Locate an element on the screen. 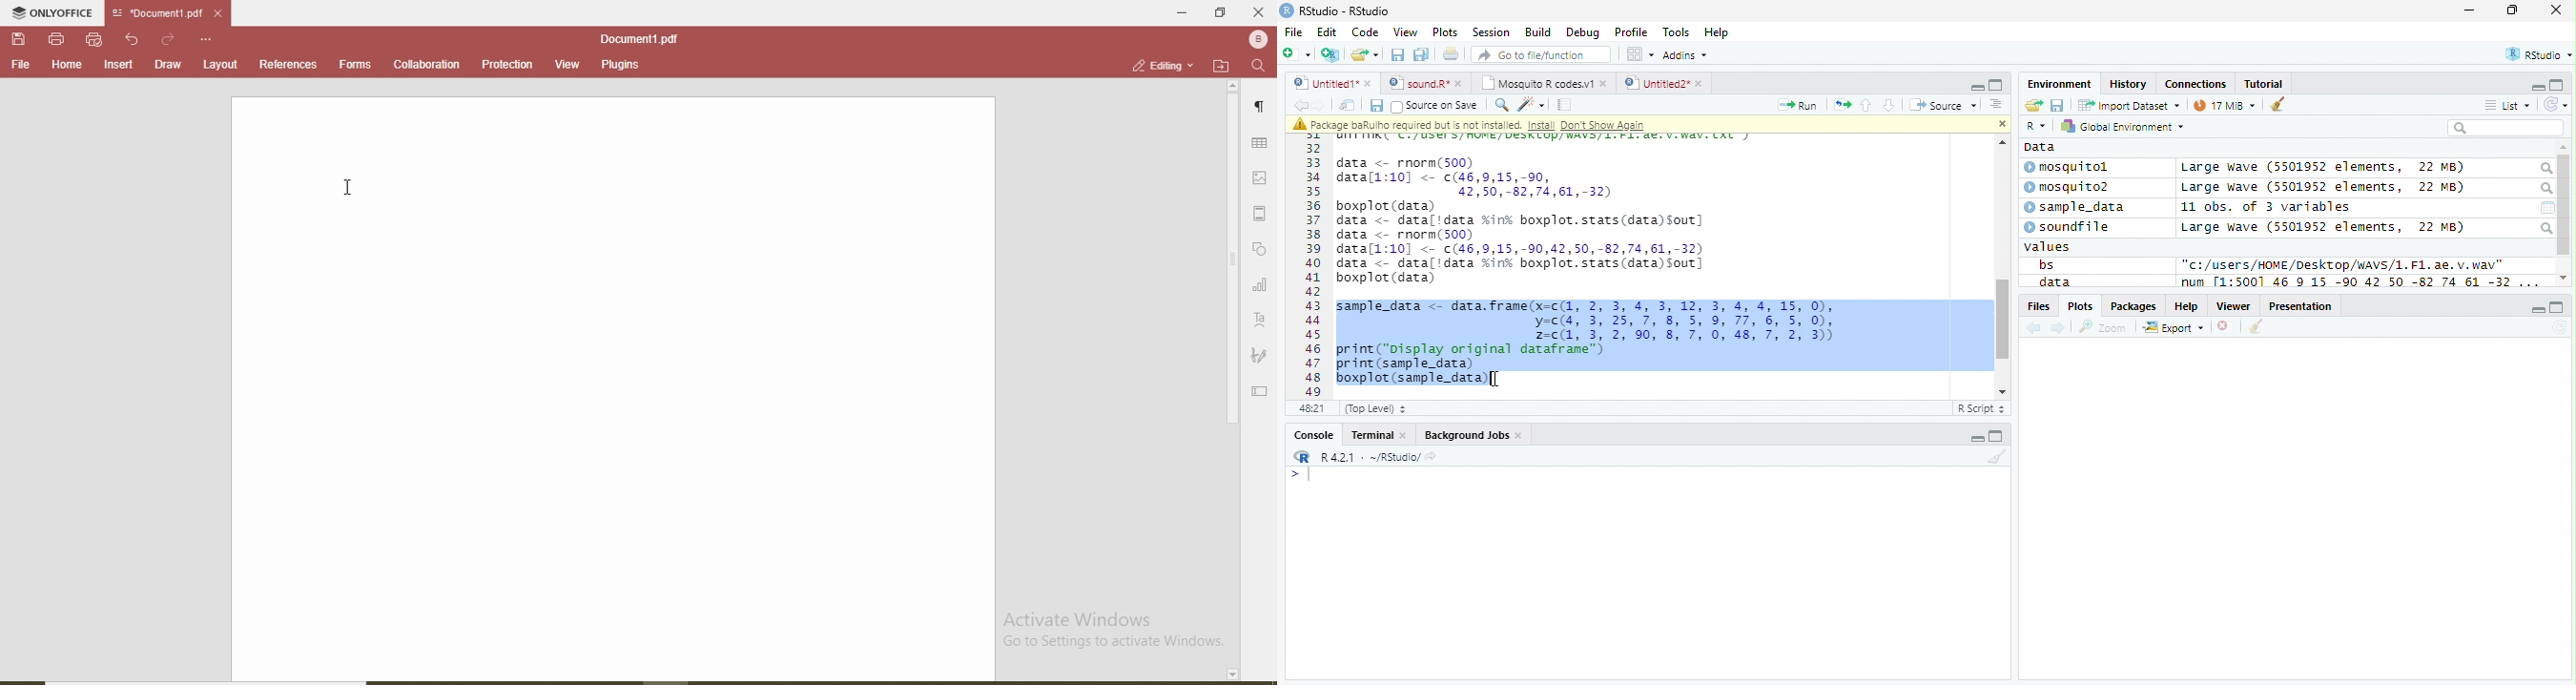  View is located at coordinates (1407, 31).